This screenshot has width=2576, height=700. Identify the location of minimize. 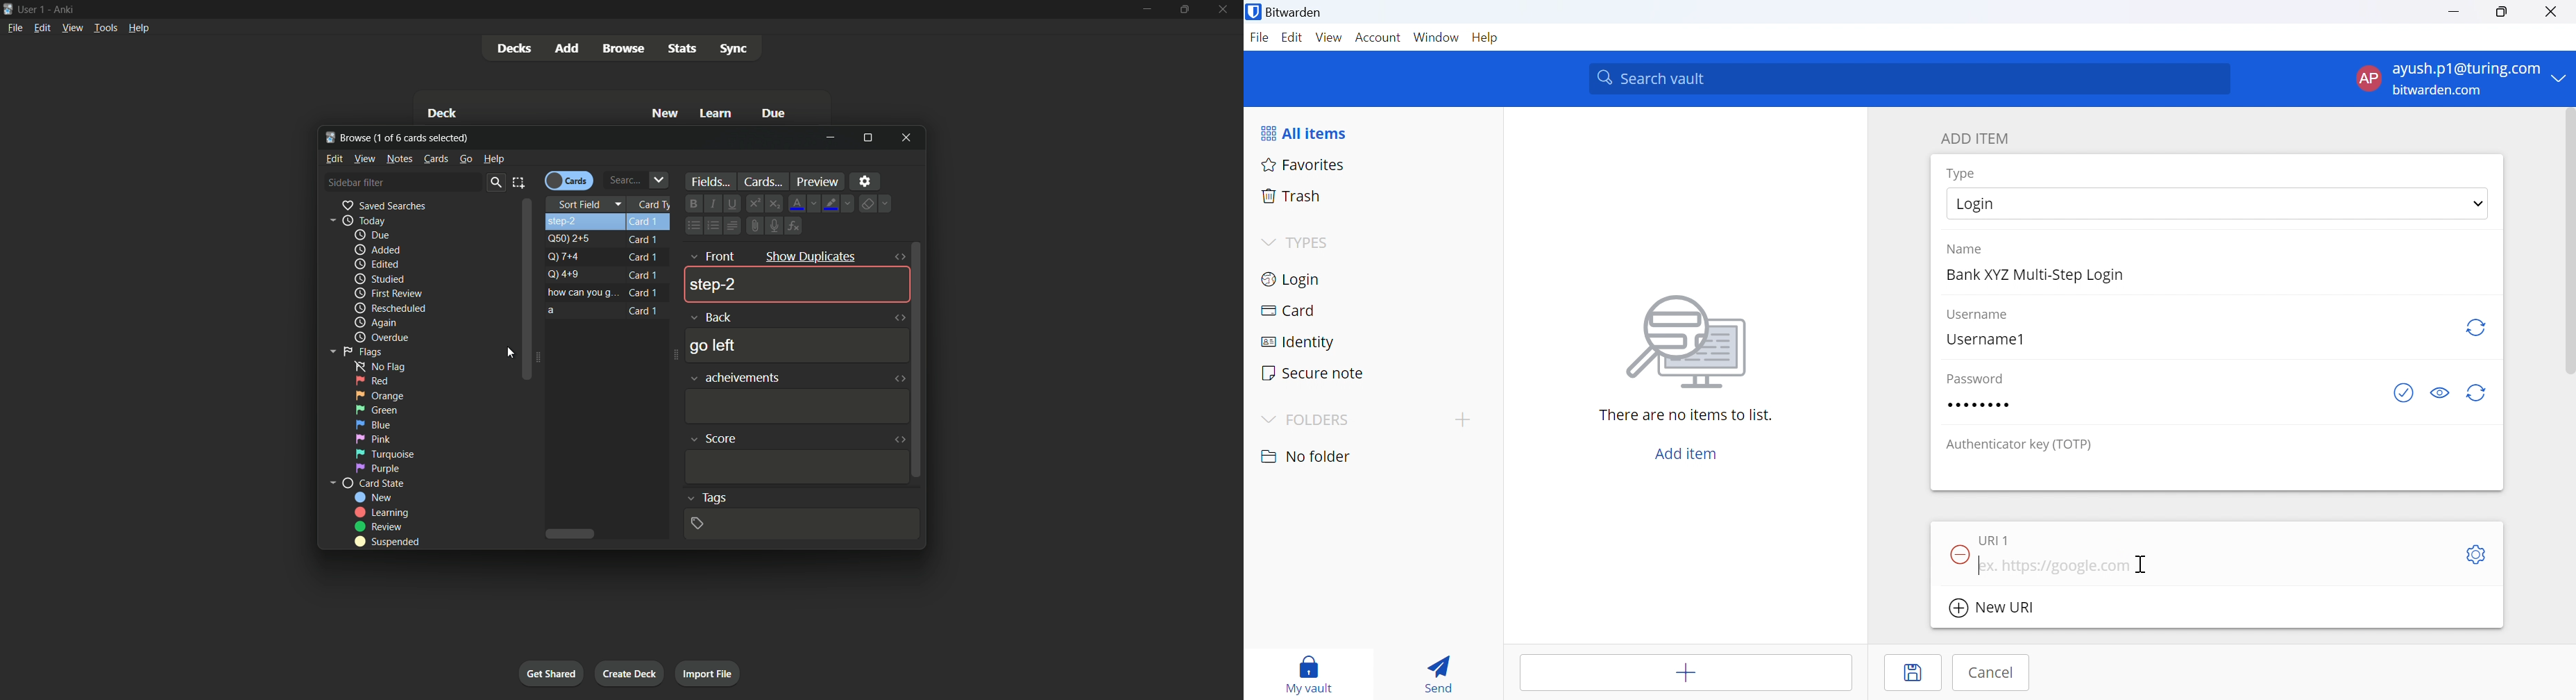
(1144, 10).